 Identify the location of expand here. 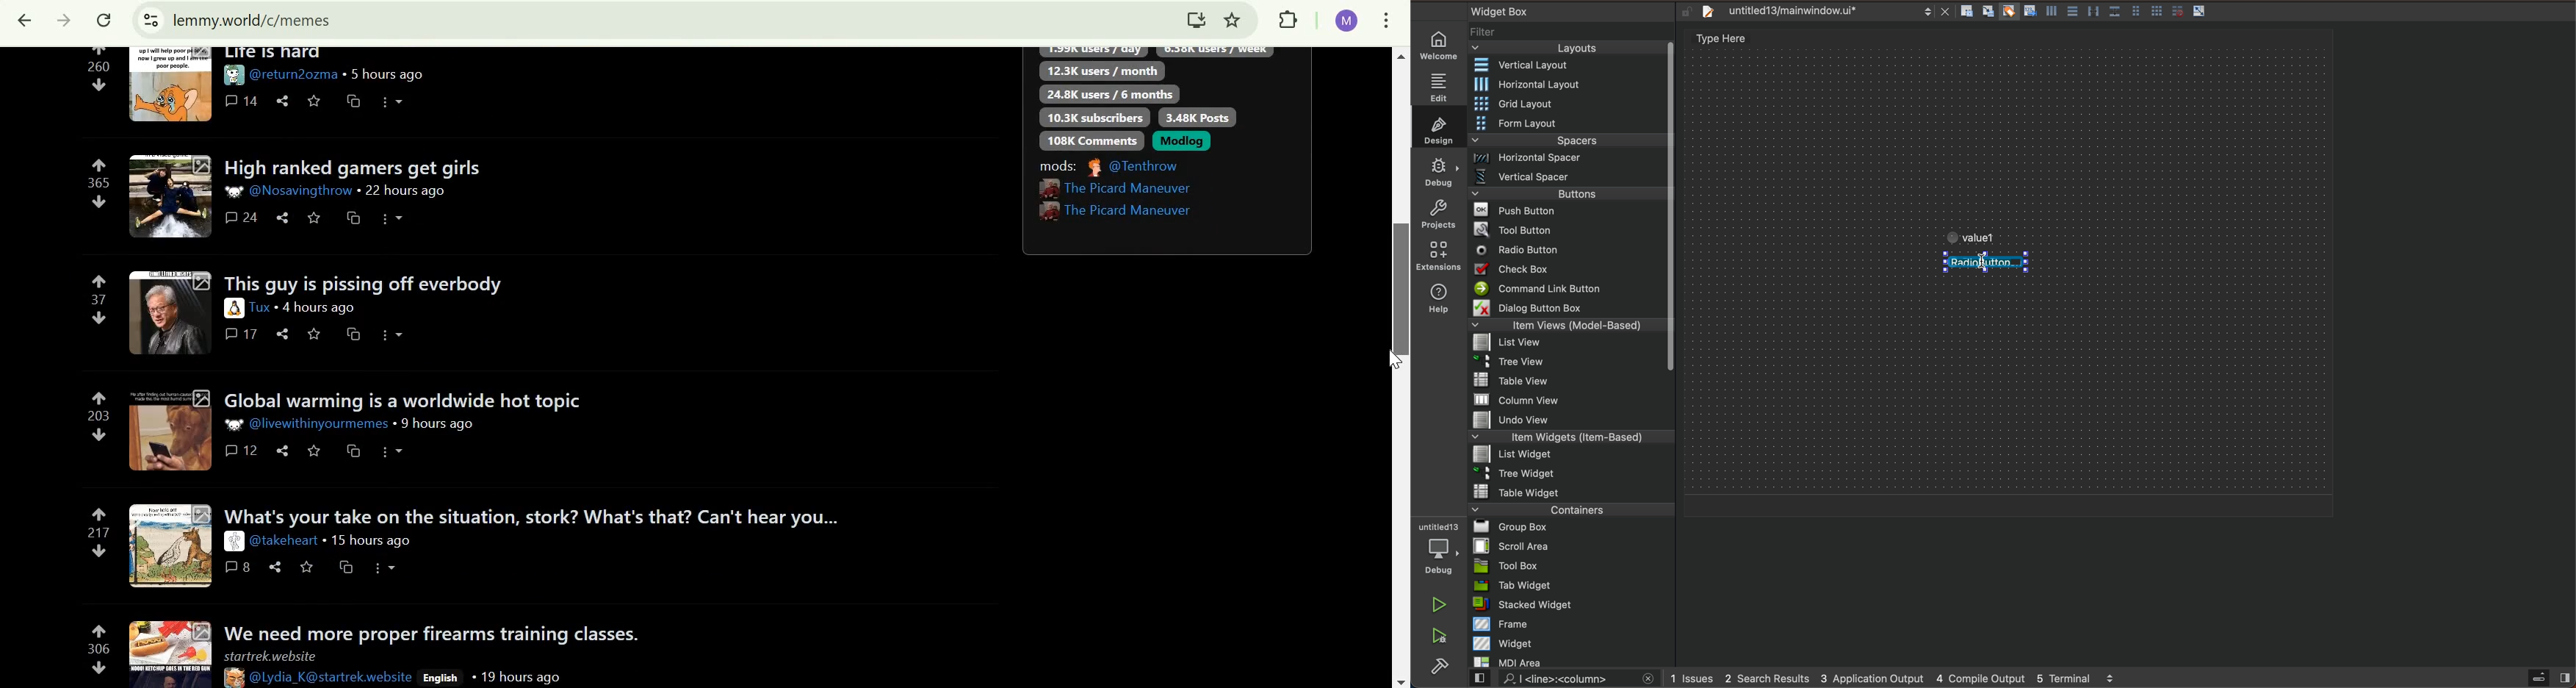
(171, 652).